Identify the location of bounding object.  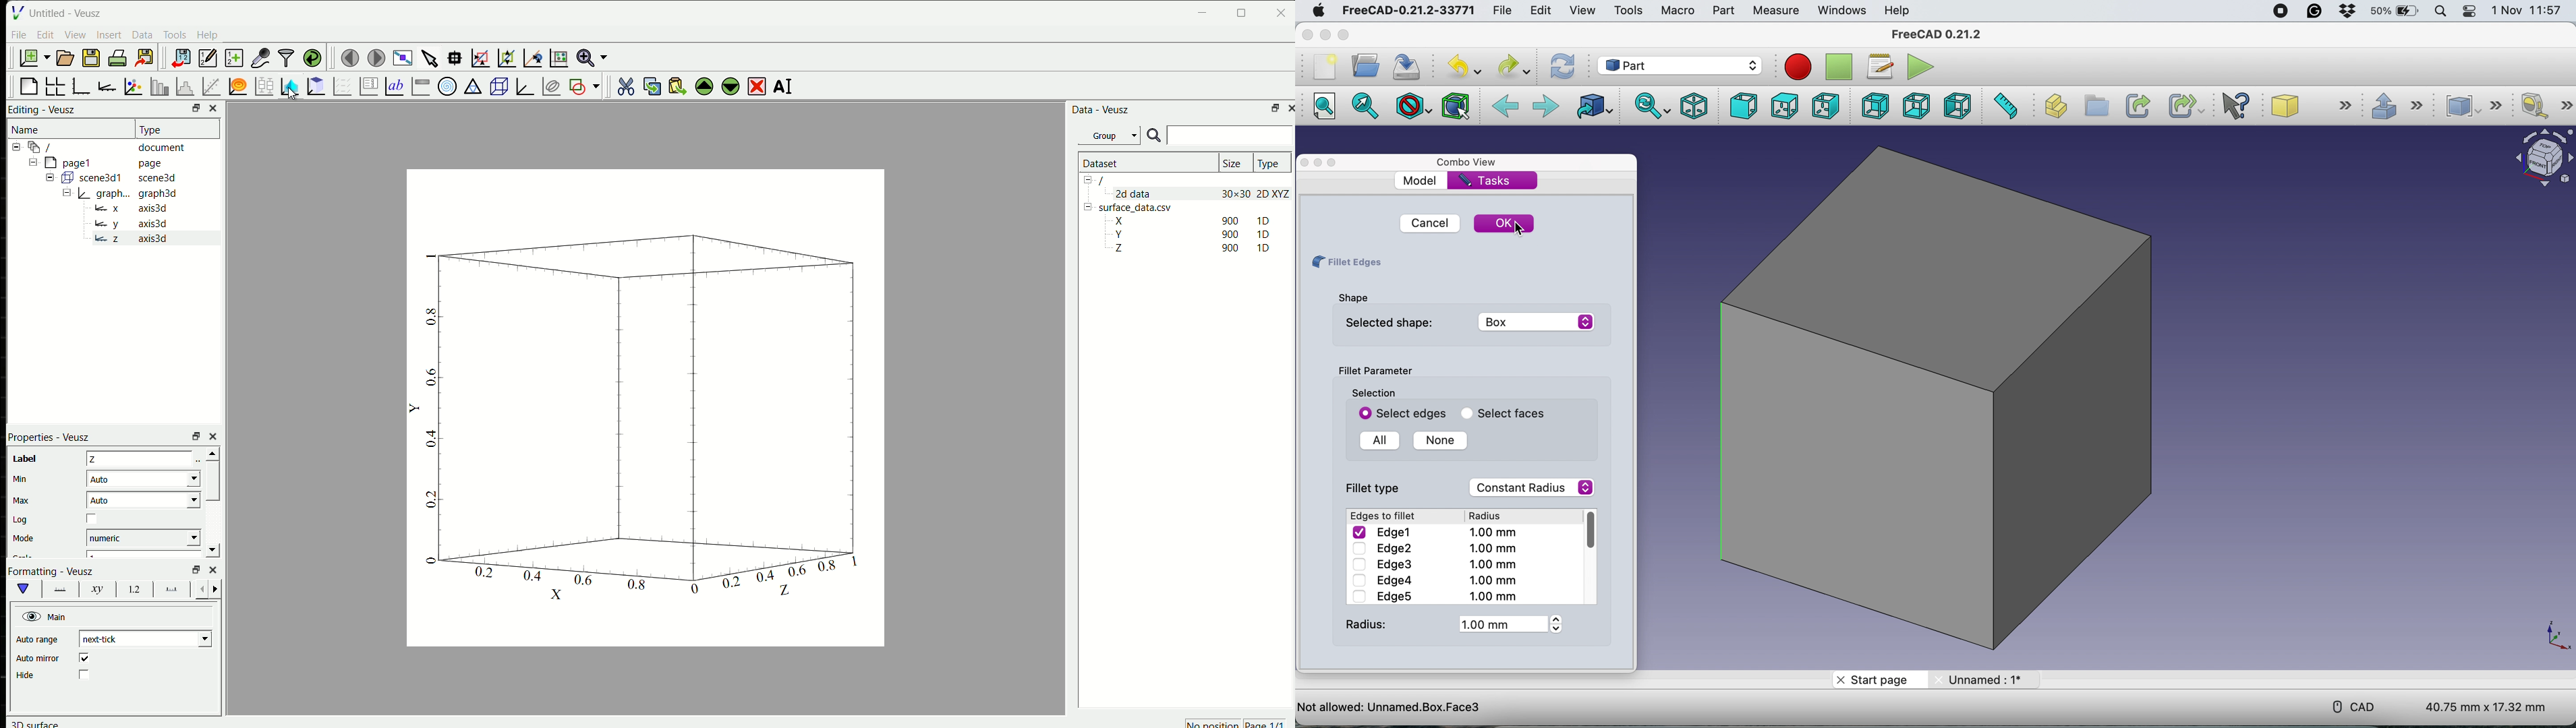
(1456, 107).